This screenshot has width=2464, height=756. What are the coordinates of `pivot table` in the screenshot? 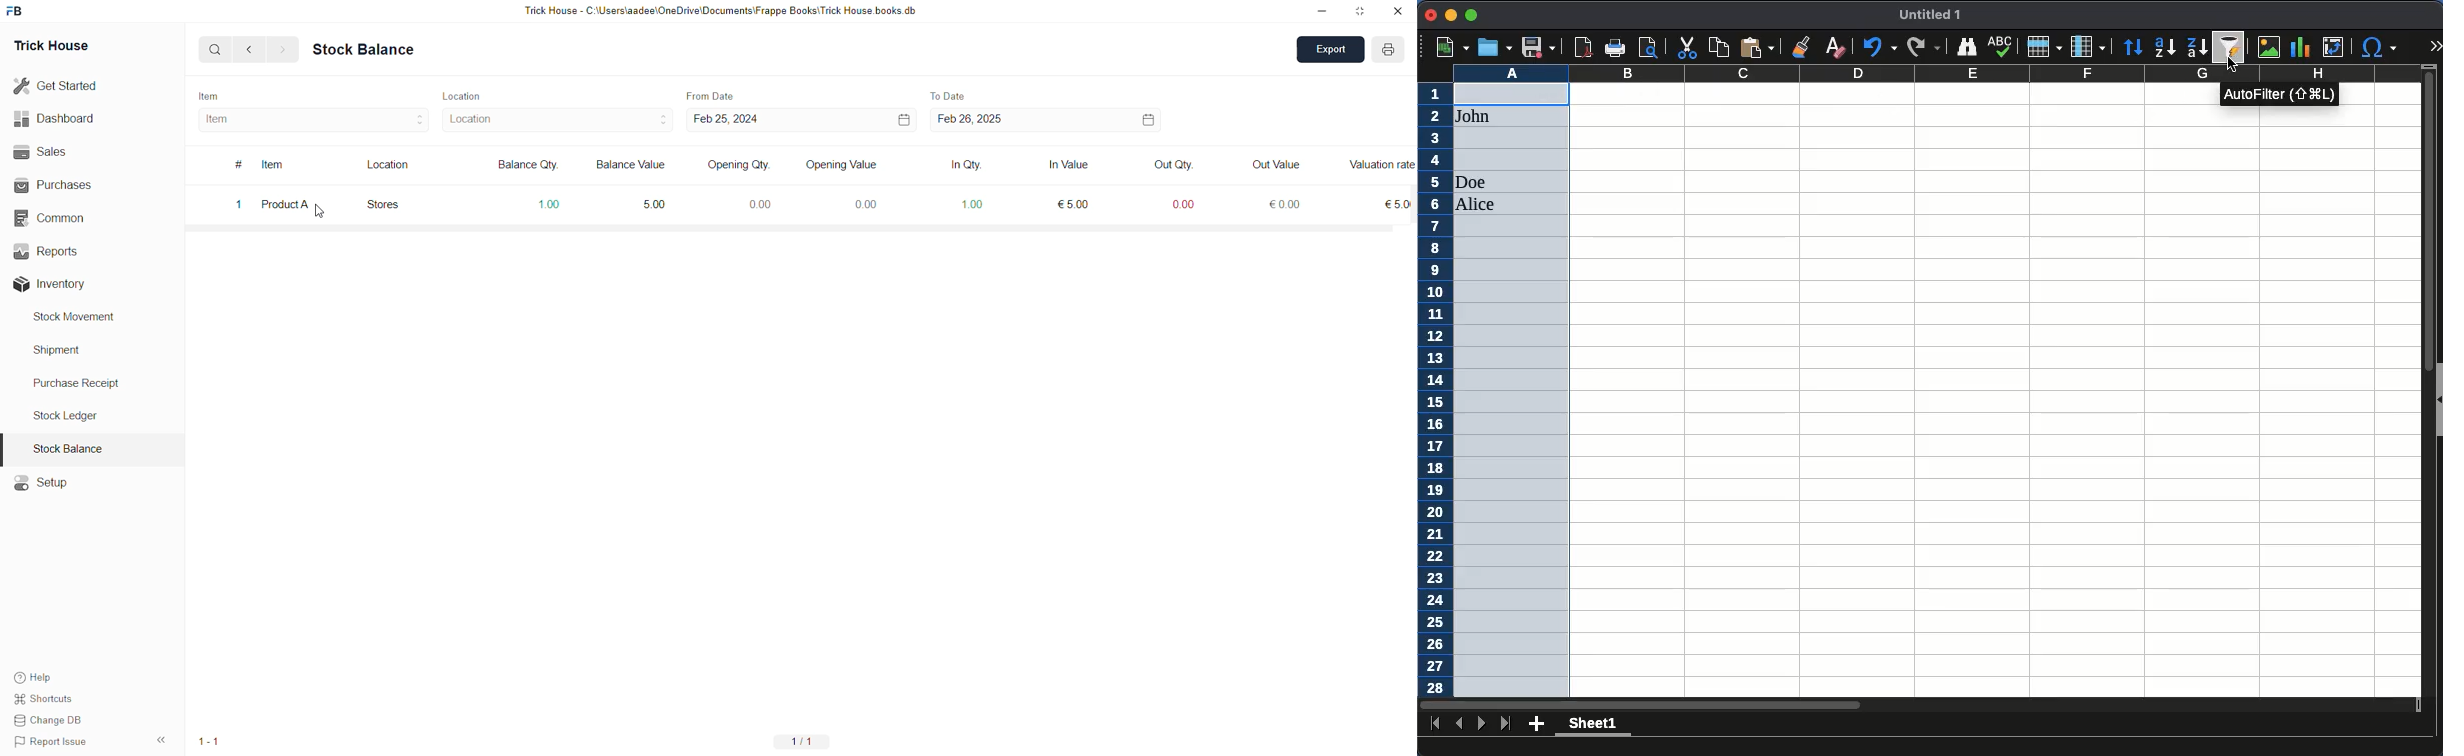 It's located at (2335, 47).